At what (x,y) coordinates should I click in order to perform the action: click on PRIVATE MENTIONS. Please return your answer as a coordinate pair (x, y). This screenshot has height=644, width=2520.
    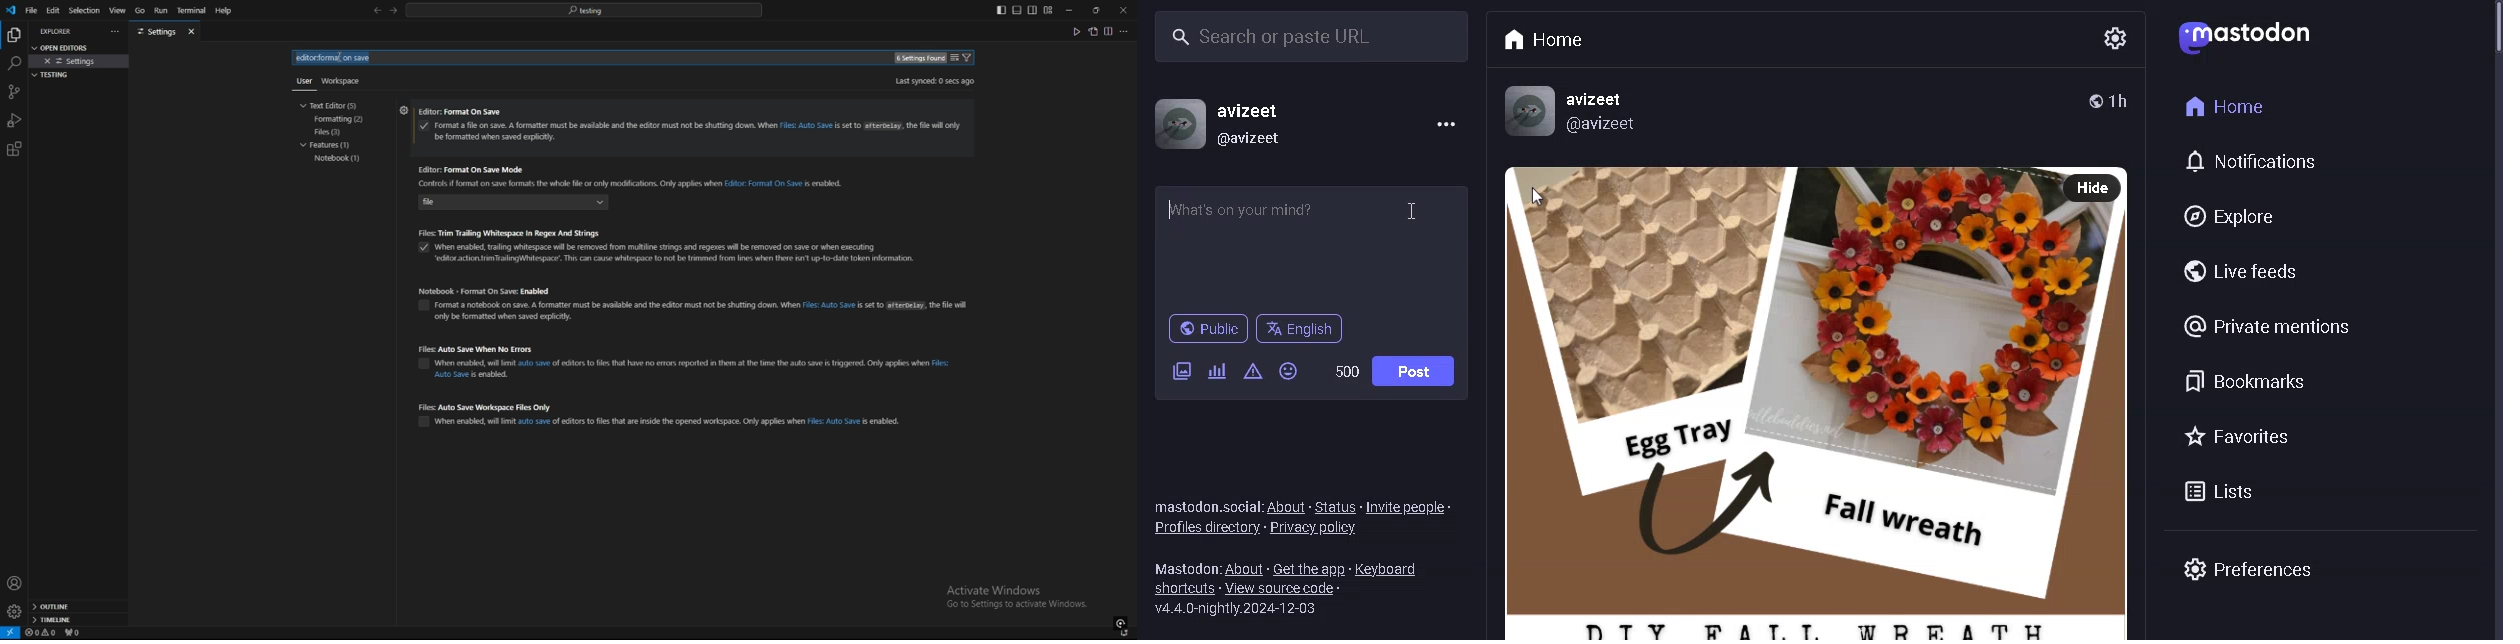
    Looking at the image, I should click on (2267, 325).